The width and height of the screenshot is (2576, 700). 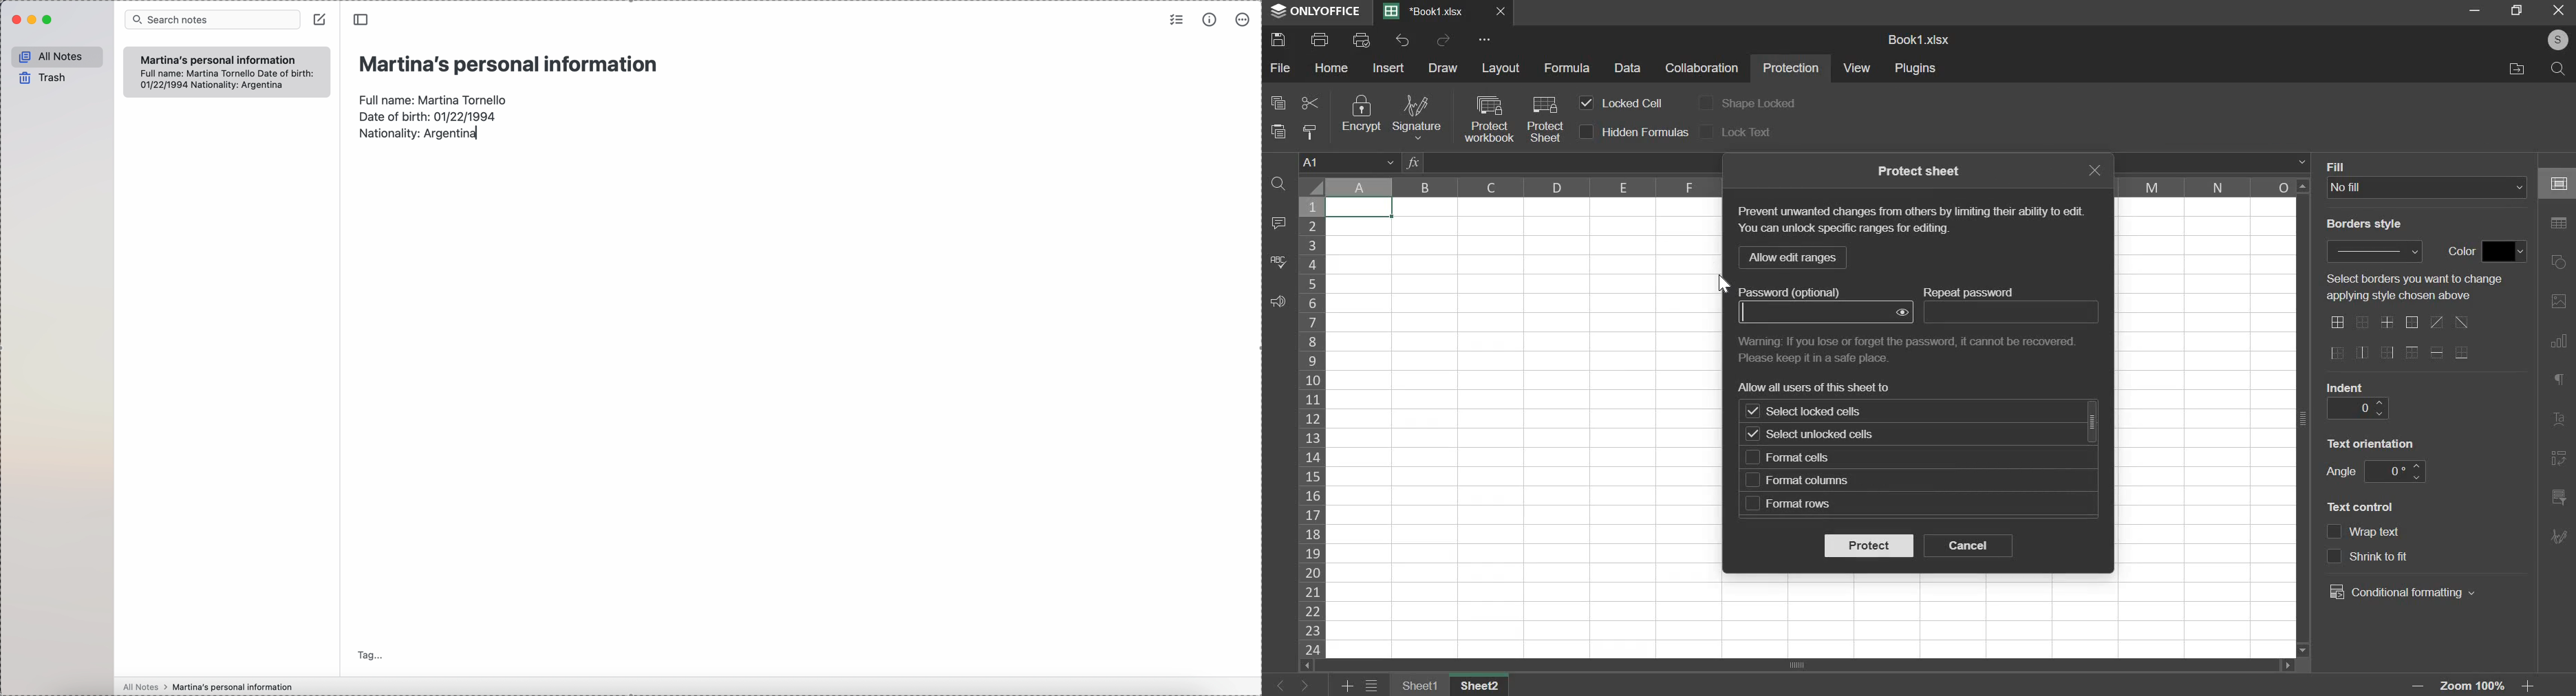 What do you see at coordinates (1631, 102) in the screenshot?
I see `locked cell` at bounding box center [1631, 102].